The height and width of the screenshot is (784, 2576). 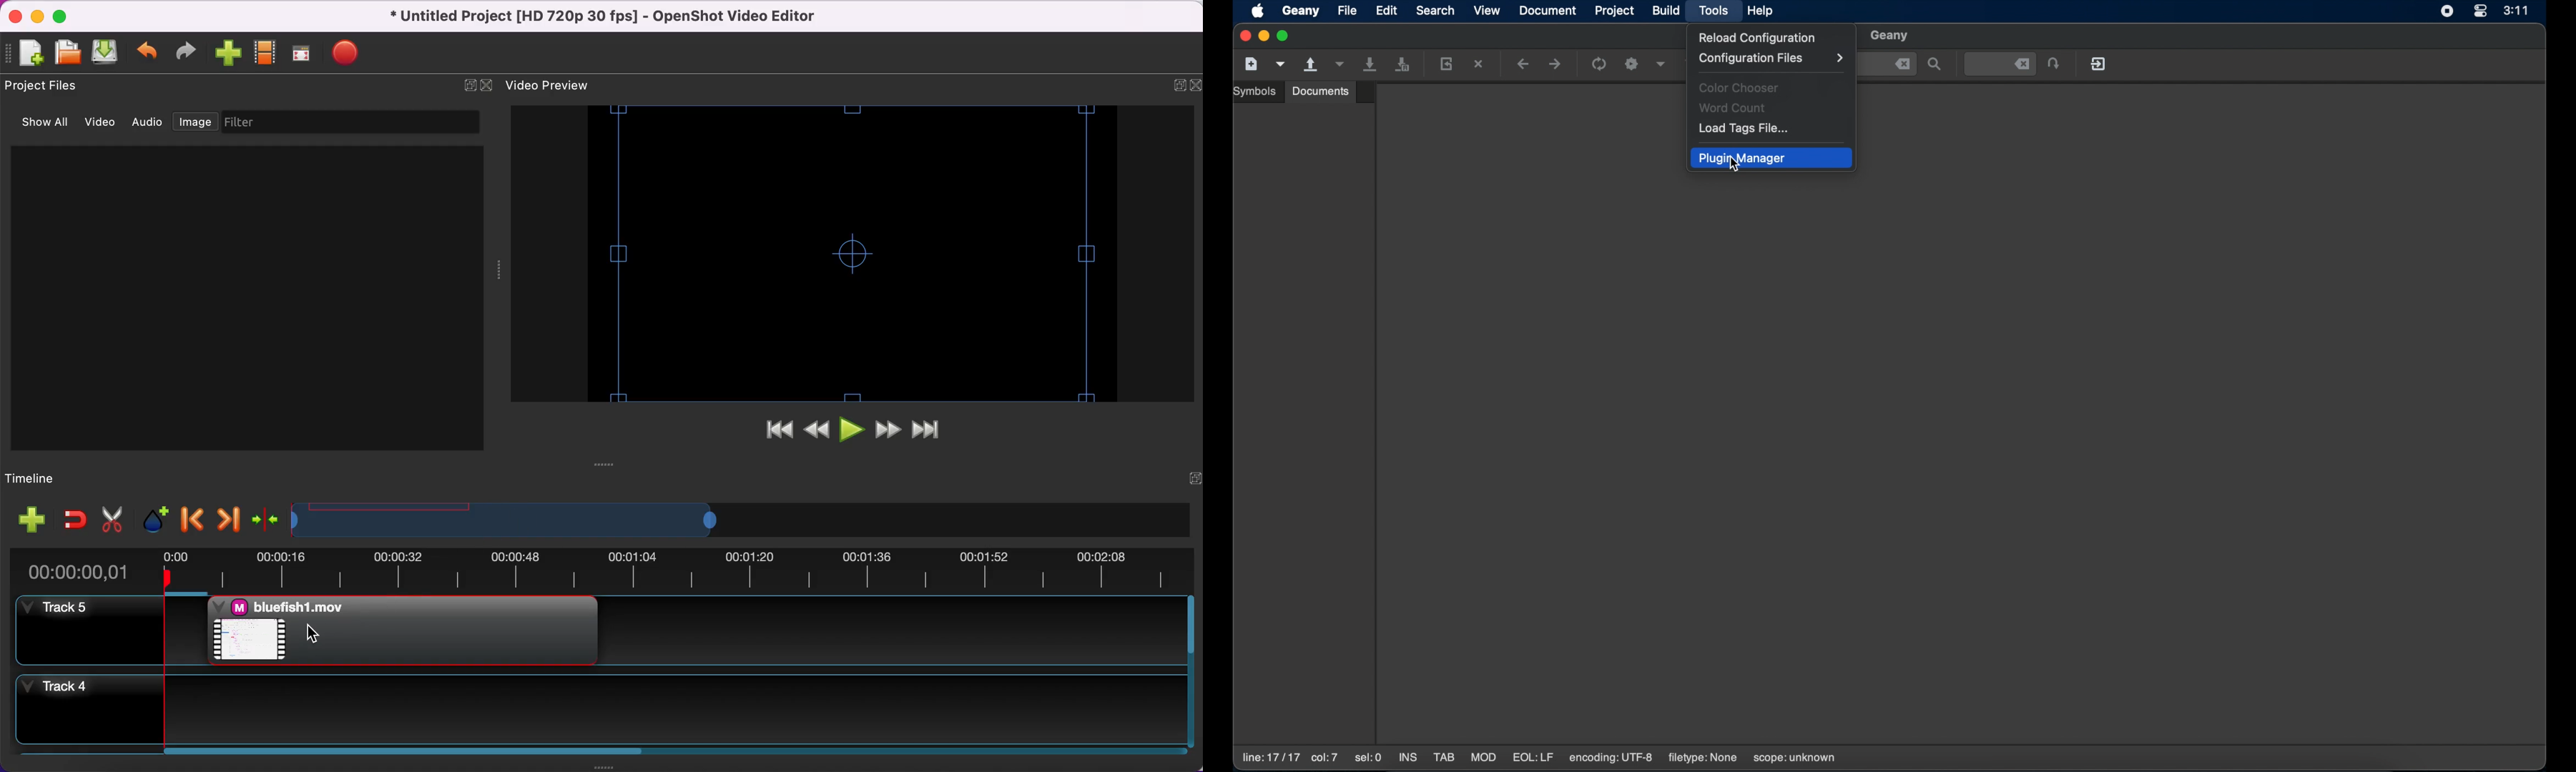 What do you see at coordinates (602, 572) in the screenshot?
I see `time duration` at bounding box center [602, 572].